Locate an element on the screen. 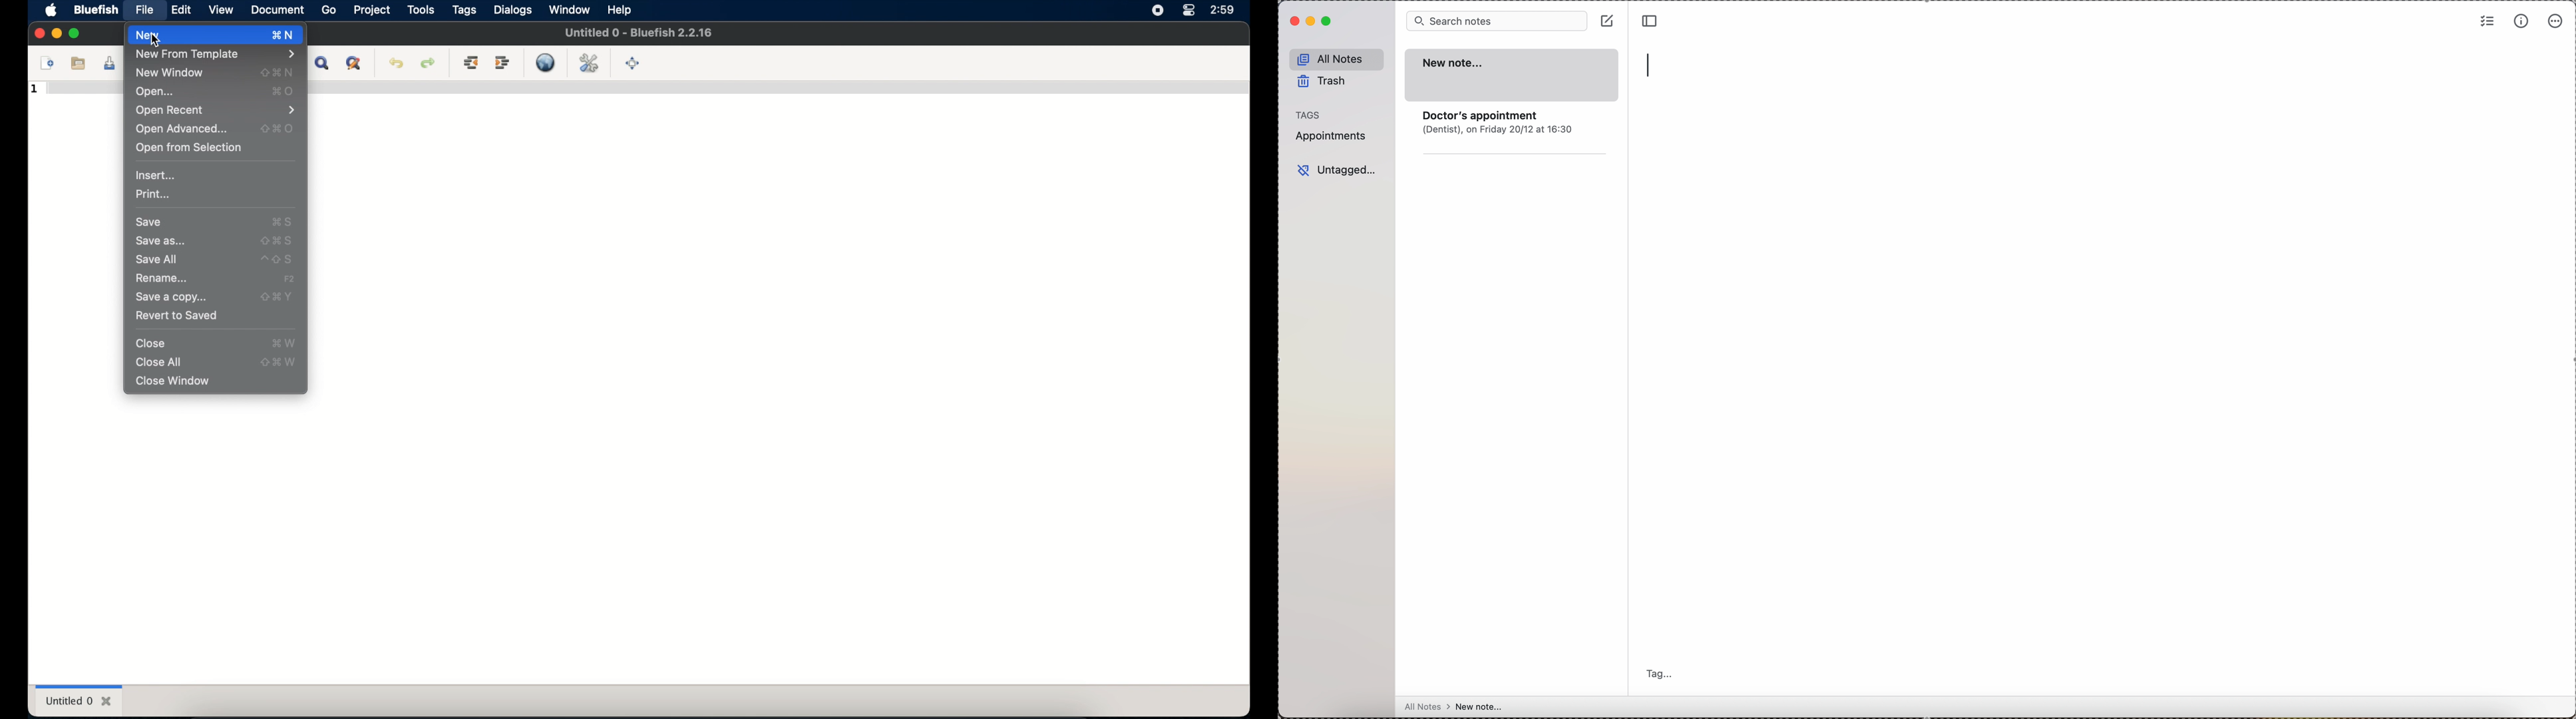  save as shortcut is located at coordinates (276, 240).